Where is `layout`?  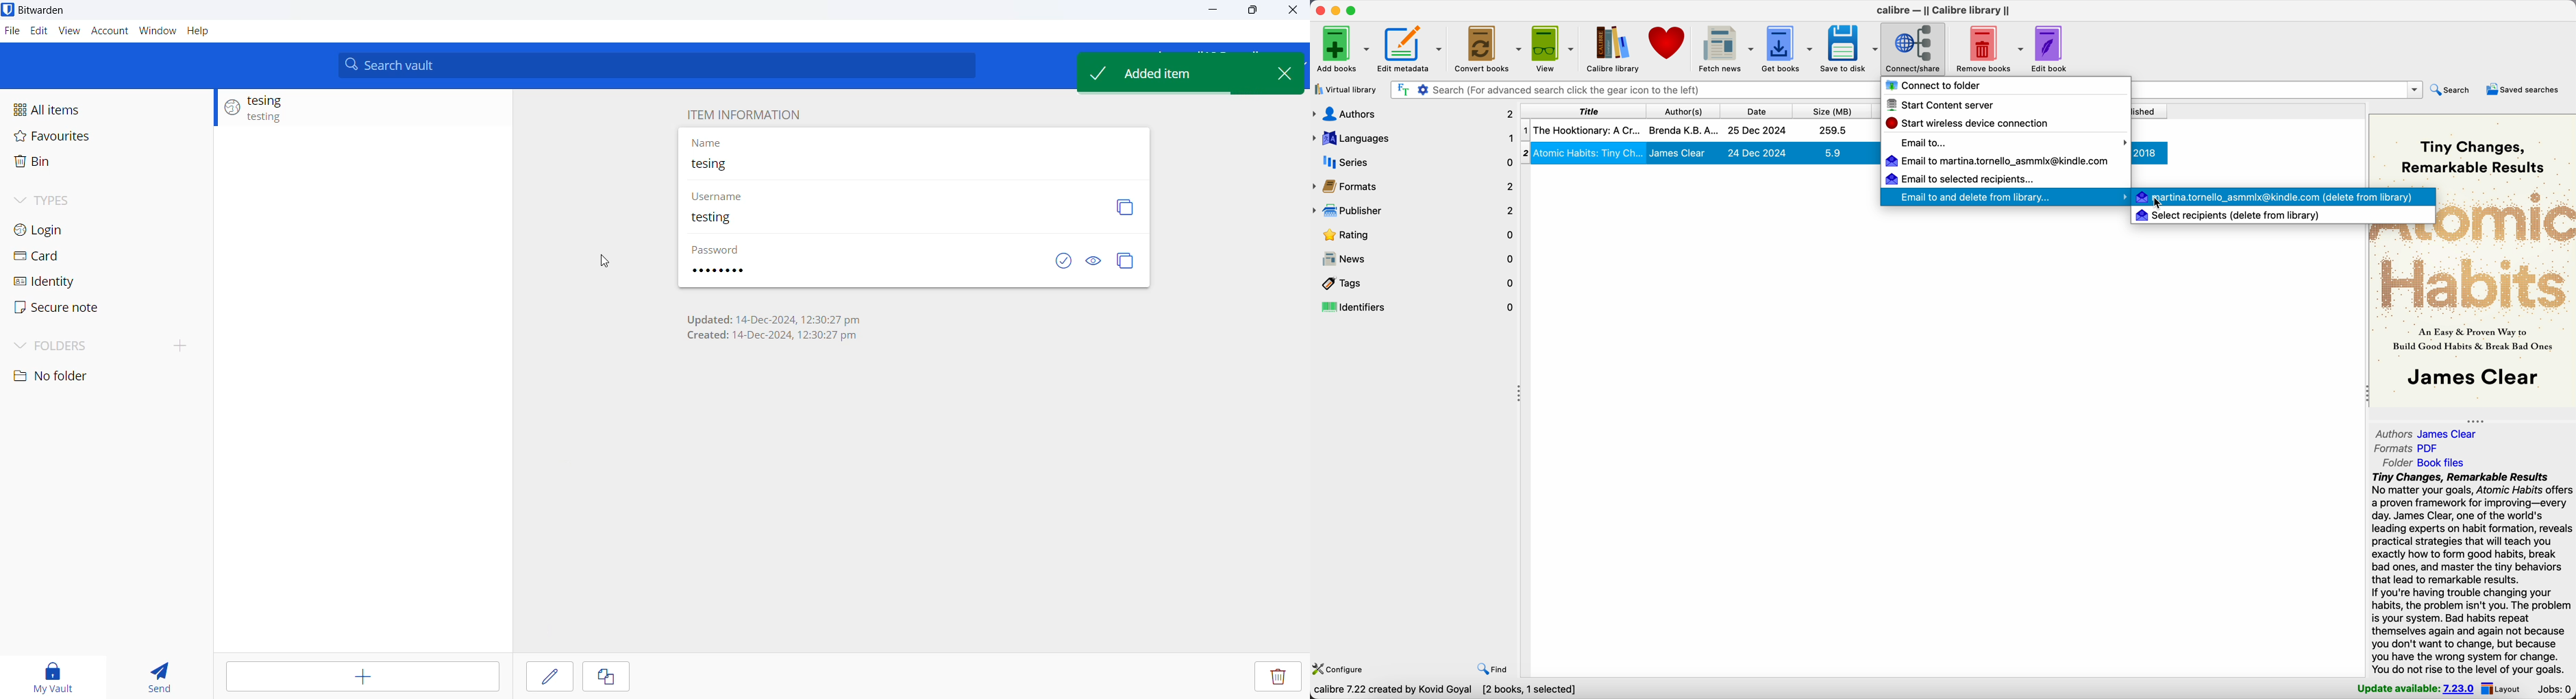 layout is located at coordinates (2504, 689).